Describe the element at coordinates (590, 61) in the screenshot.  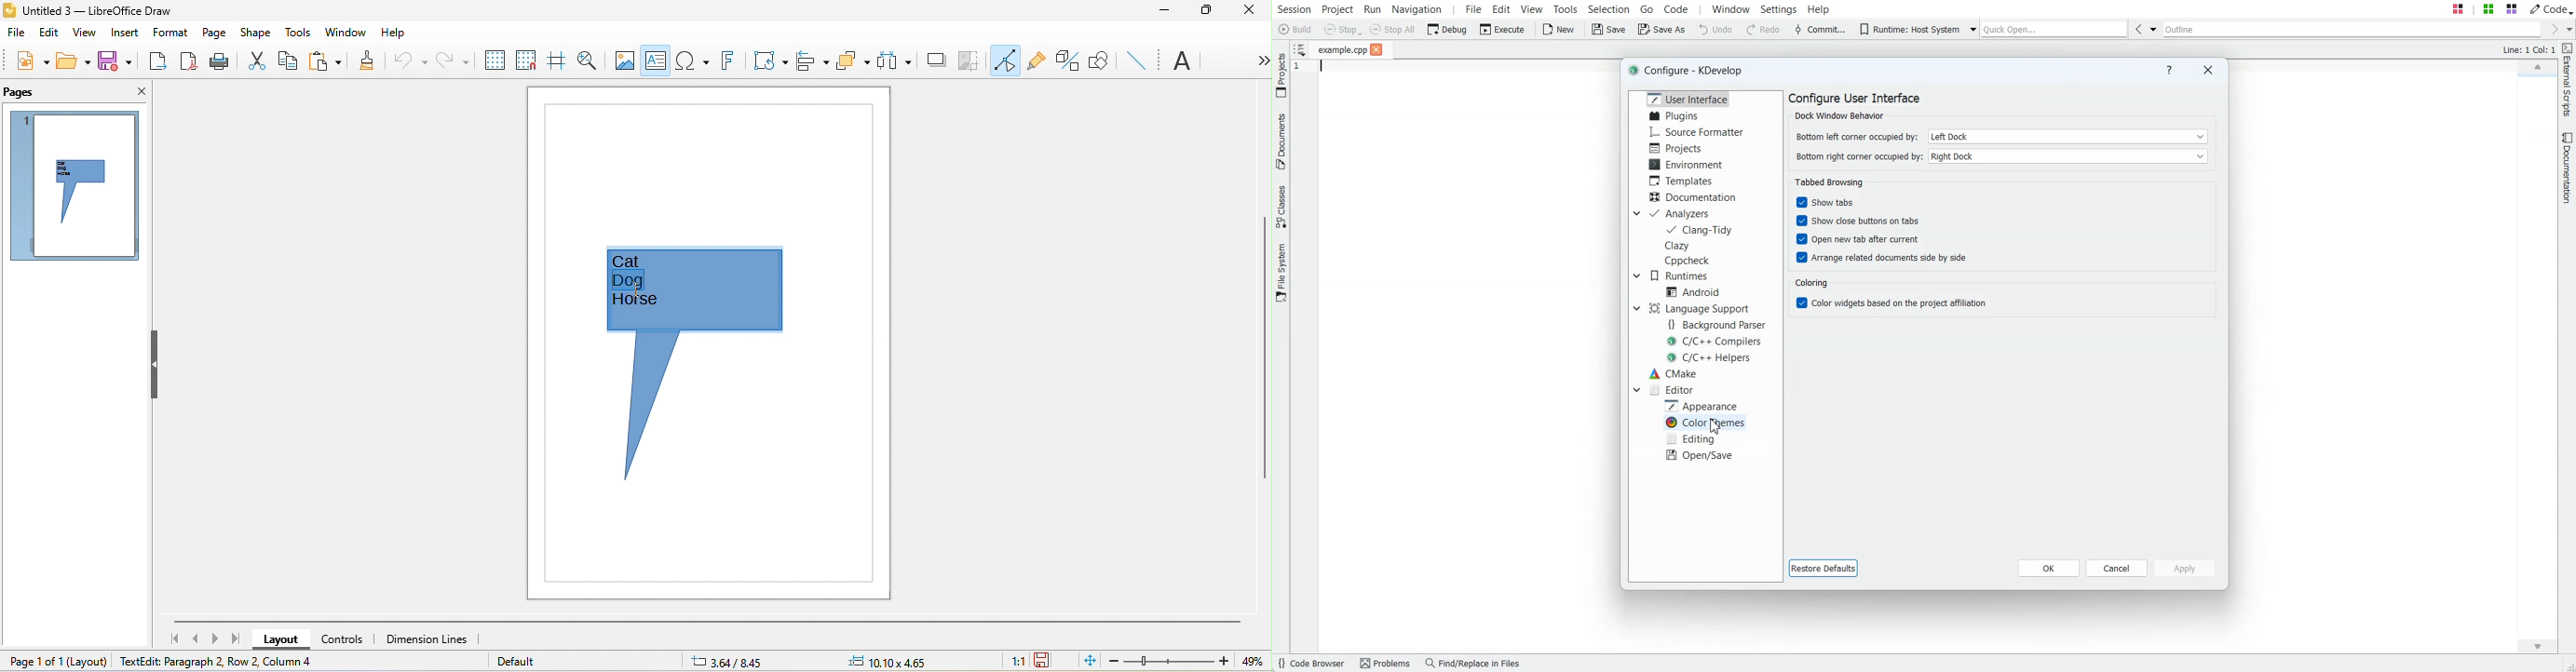
I see `zoom and pan` at that location.